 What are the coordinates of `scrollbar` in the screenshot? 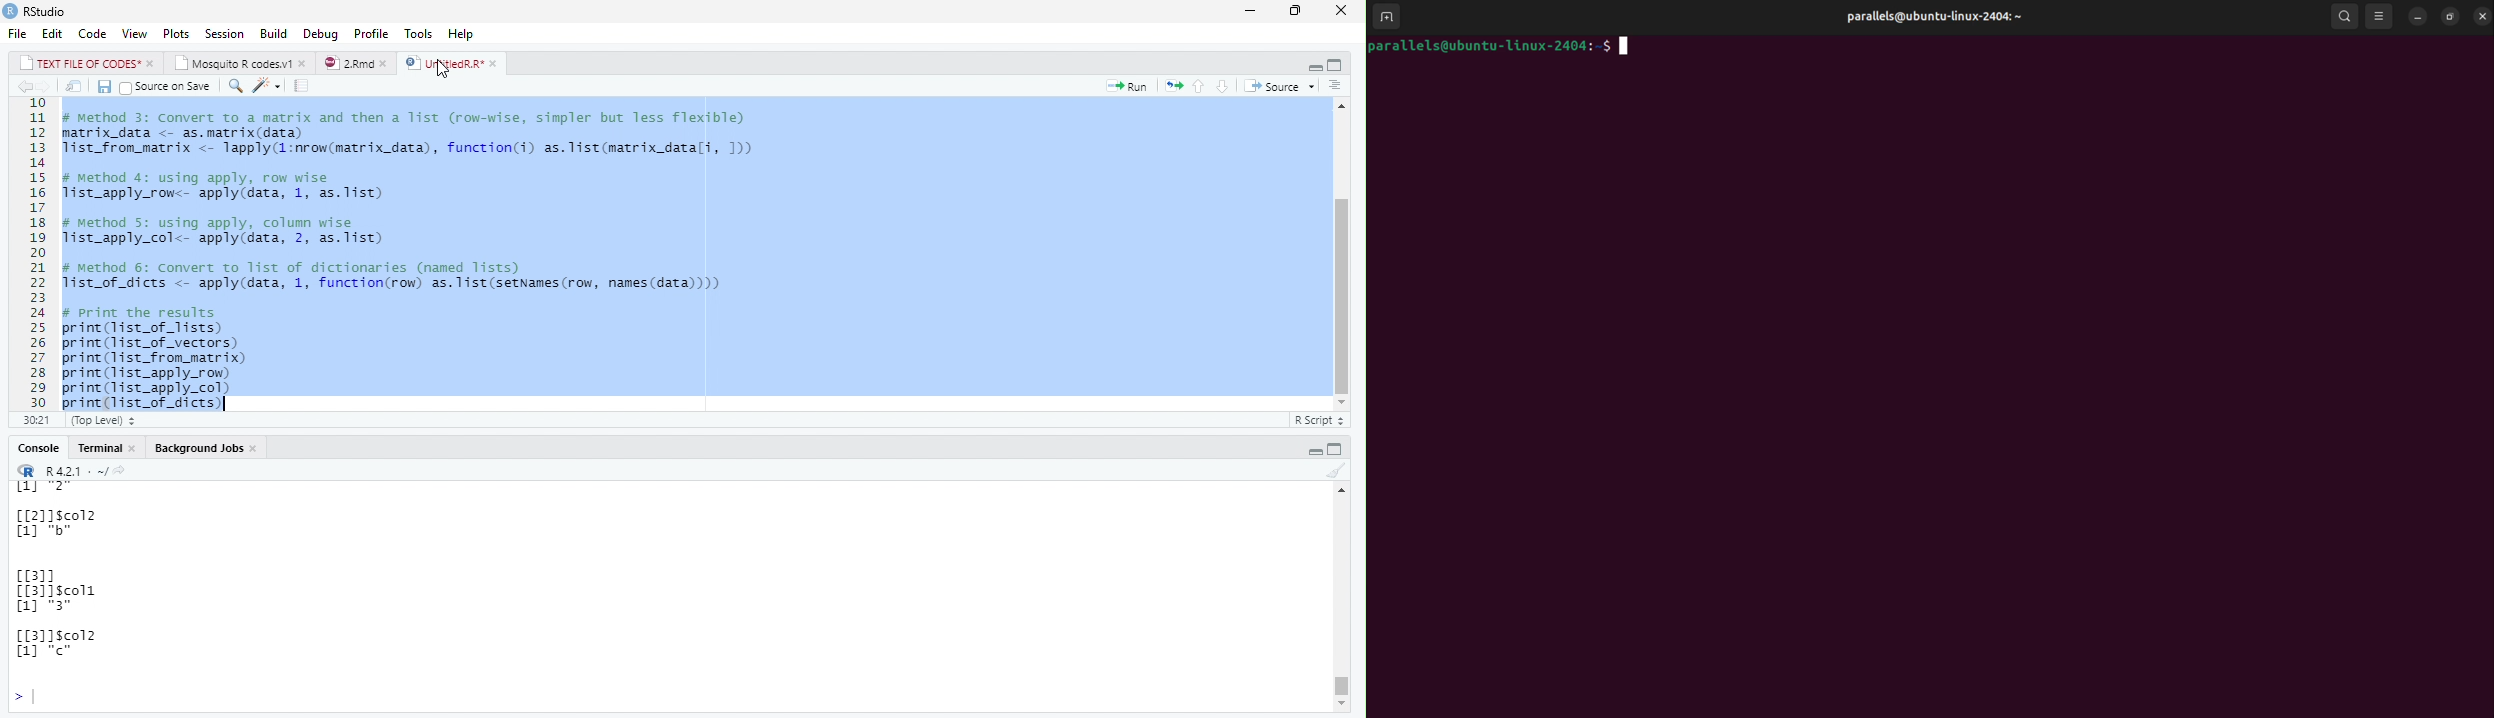 It's located at (1341, 254).